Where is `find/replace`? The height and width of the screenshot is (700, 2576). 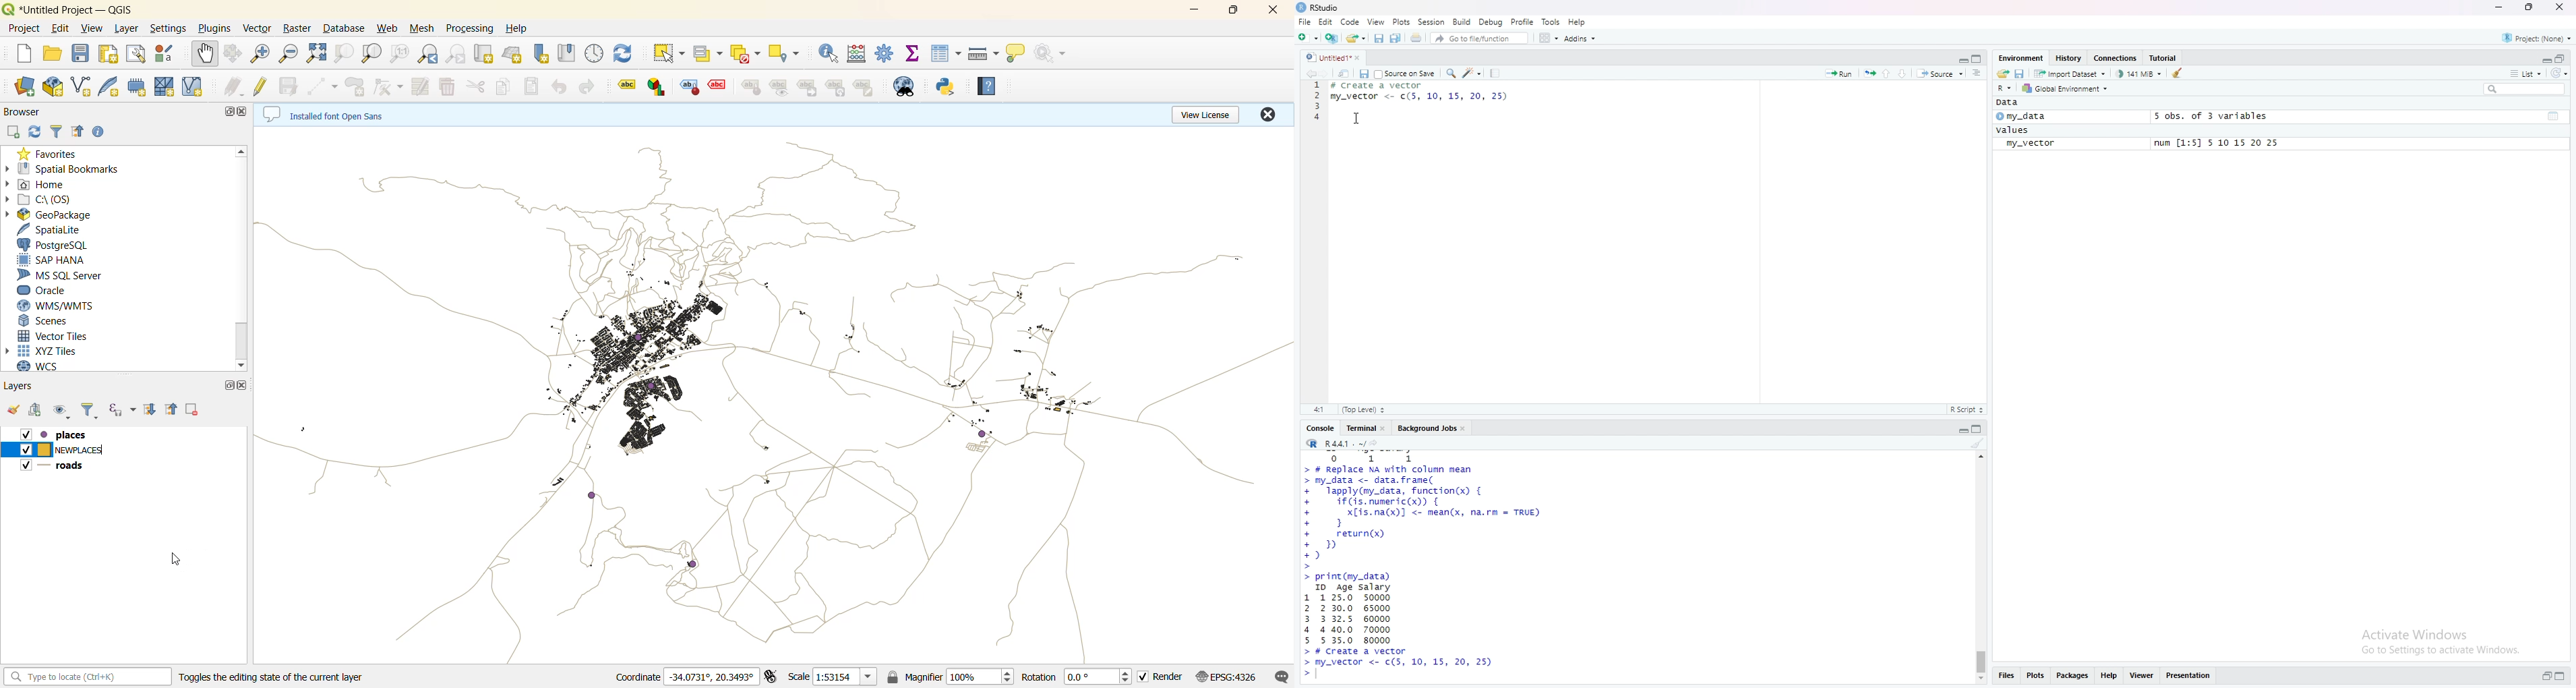
find/replace is located at coordinates (1452, 73).